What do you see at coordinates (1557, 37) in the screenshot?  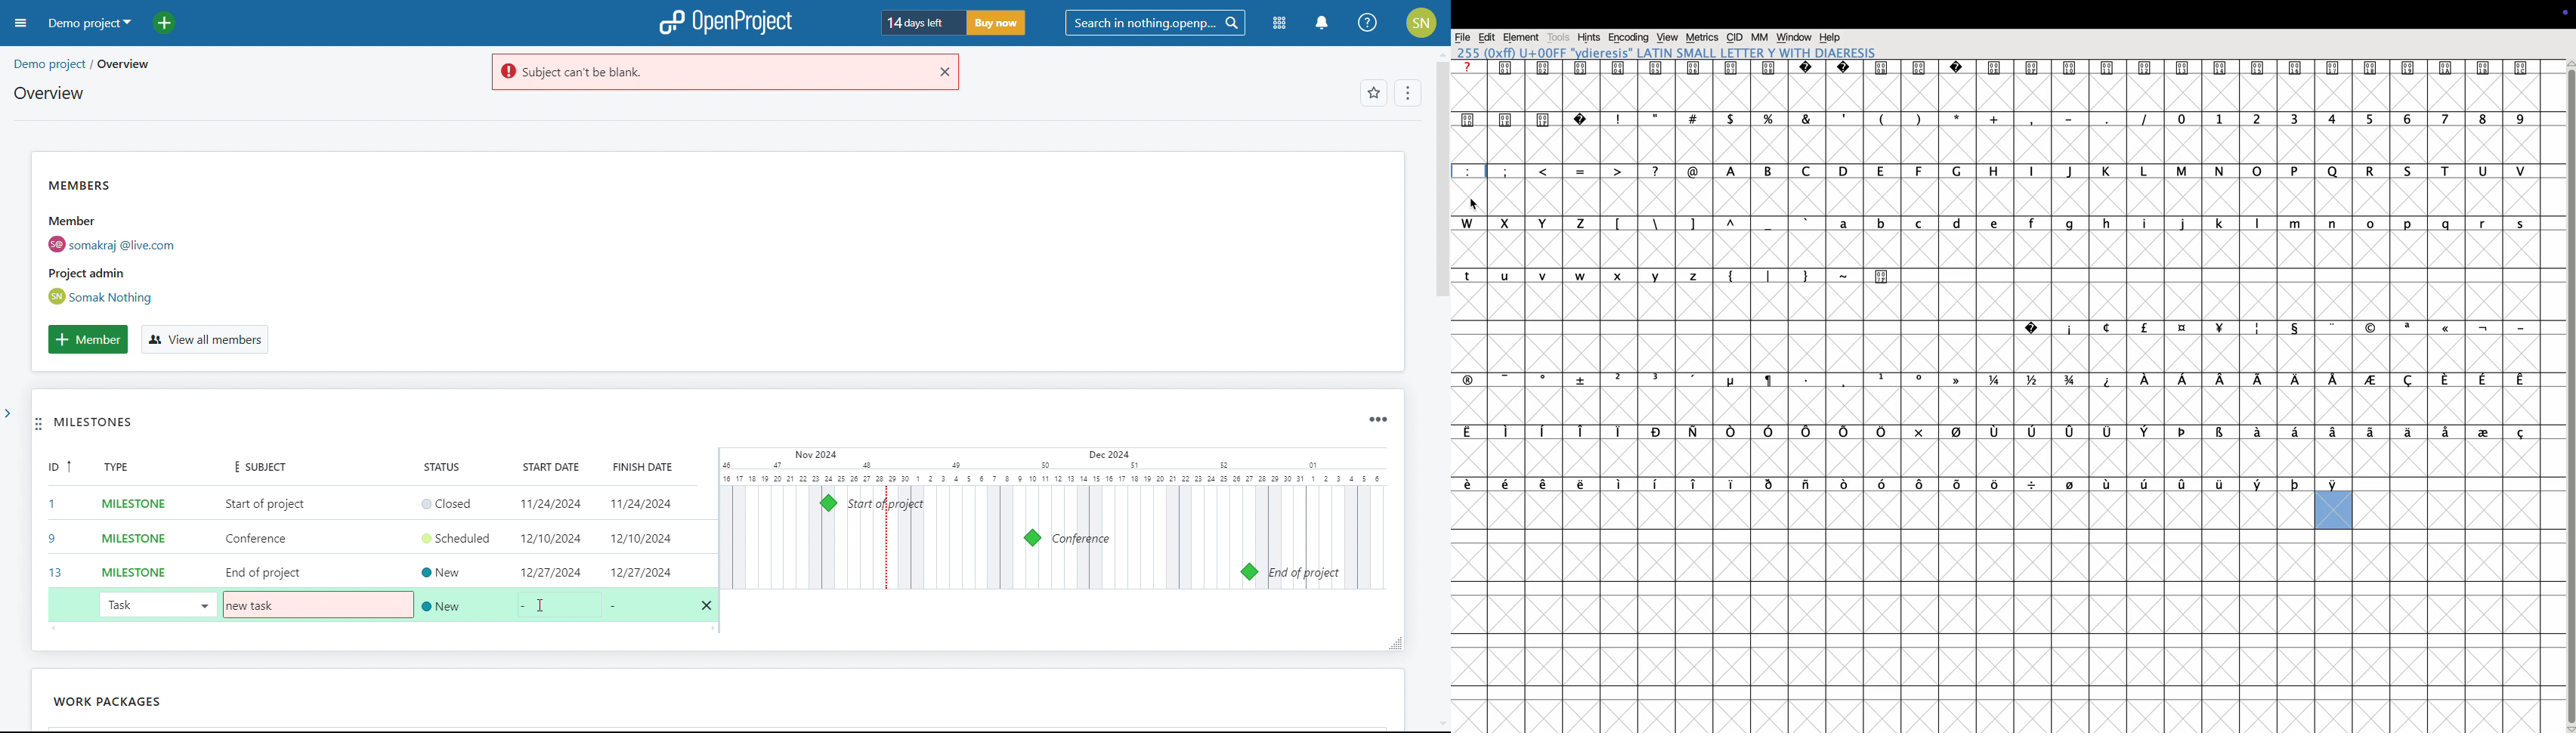 I see `tools` at bounding box center [1557, 37].